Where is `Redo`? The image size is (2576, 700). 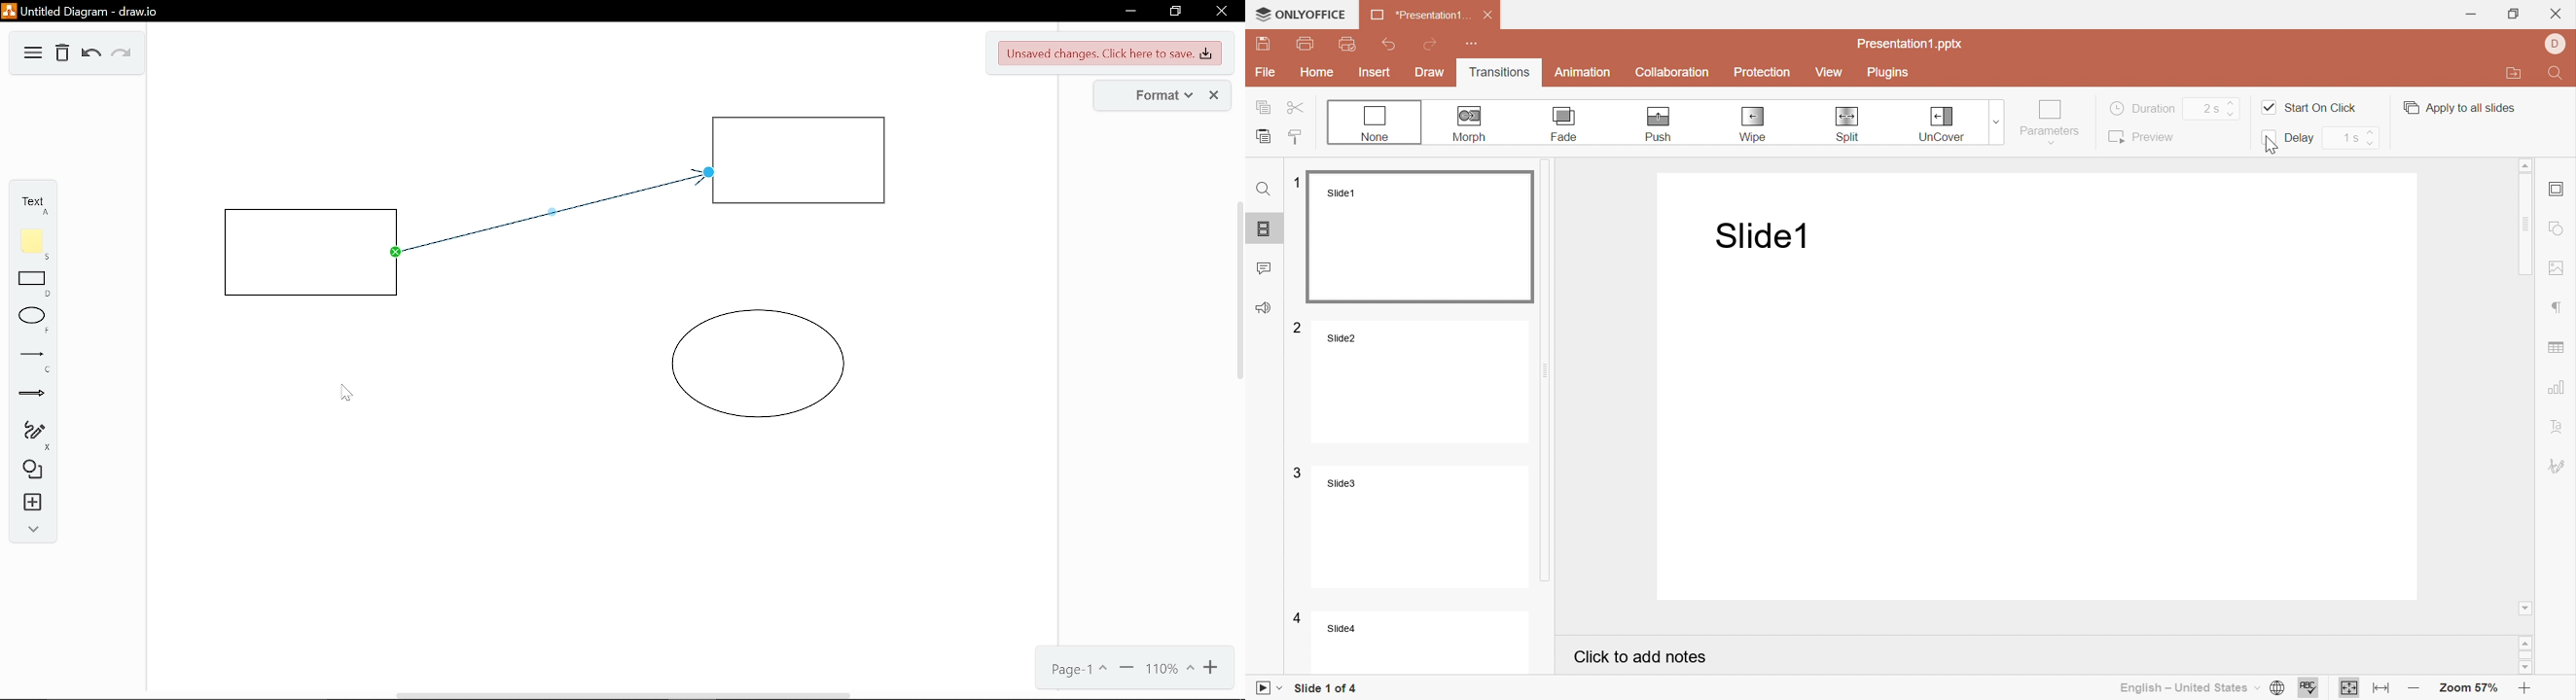
Redo is located at coordinates (1431, 44).